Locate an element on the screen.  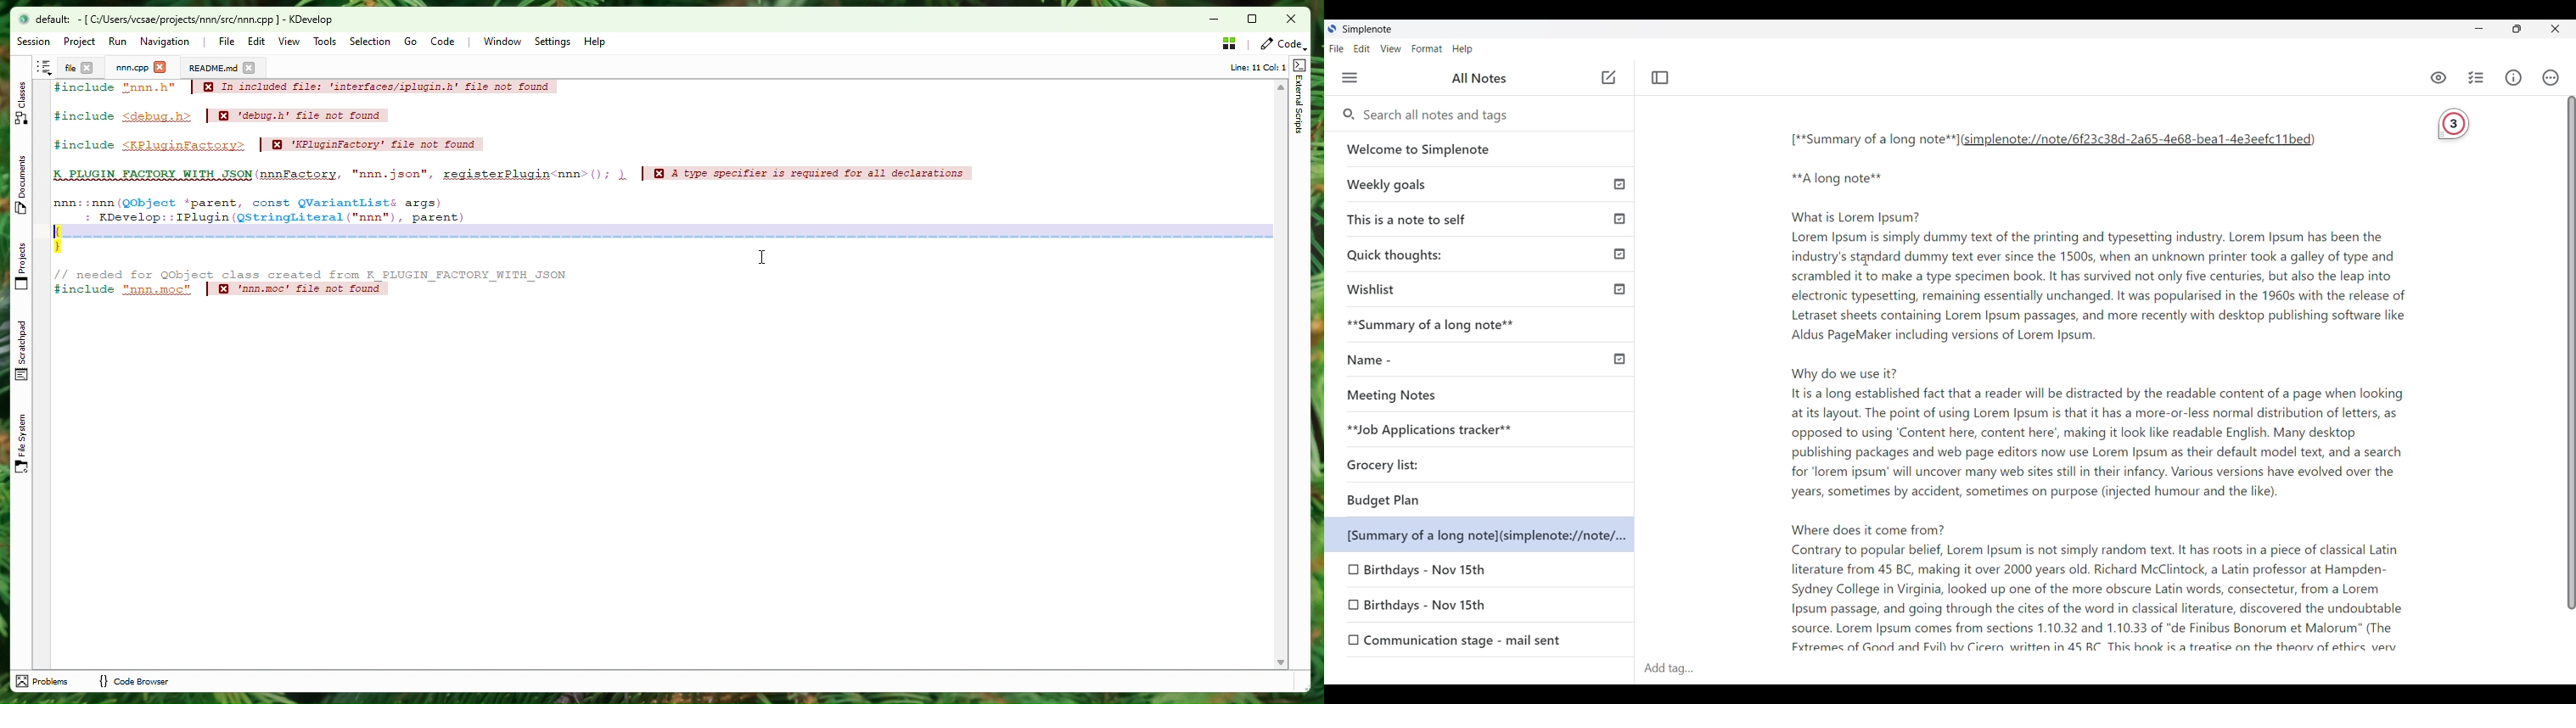
Add note is located at coordinates (1607, 78).